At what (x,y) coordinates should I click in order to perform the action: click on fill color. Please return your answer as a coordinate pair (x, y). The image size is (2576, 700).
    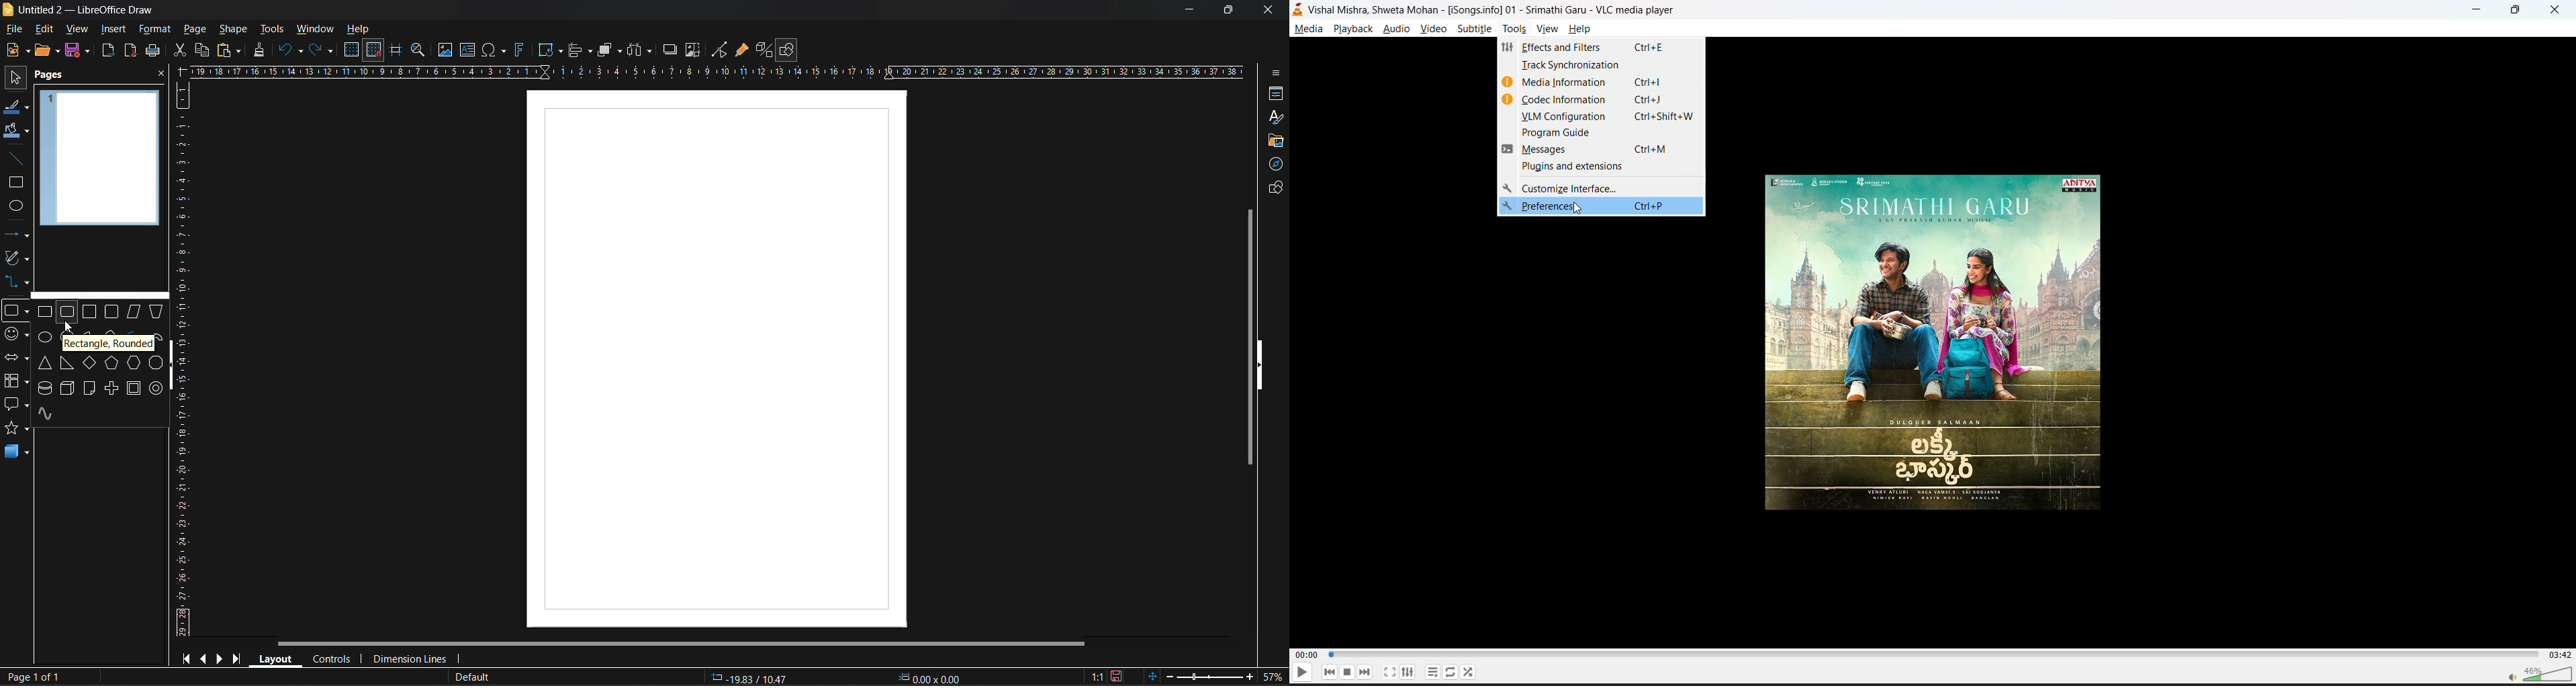
    Looking at the image, I should click on (17, 130).